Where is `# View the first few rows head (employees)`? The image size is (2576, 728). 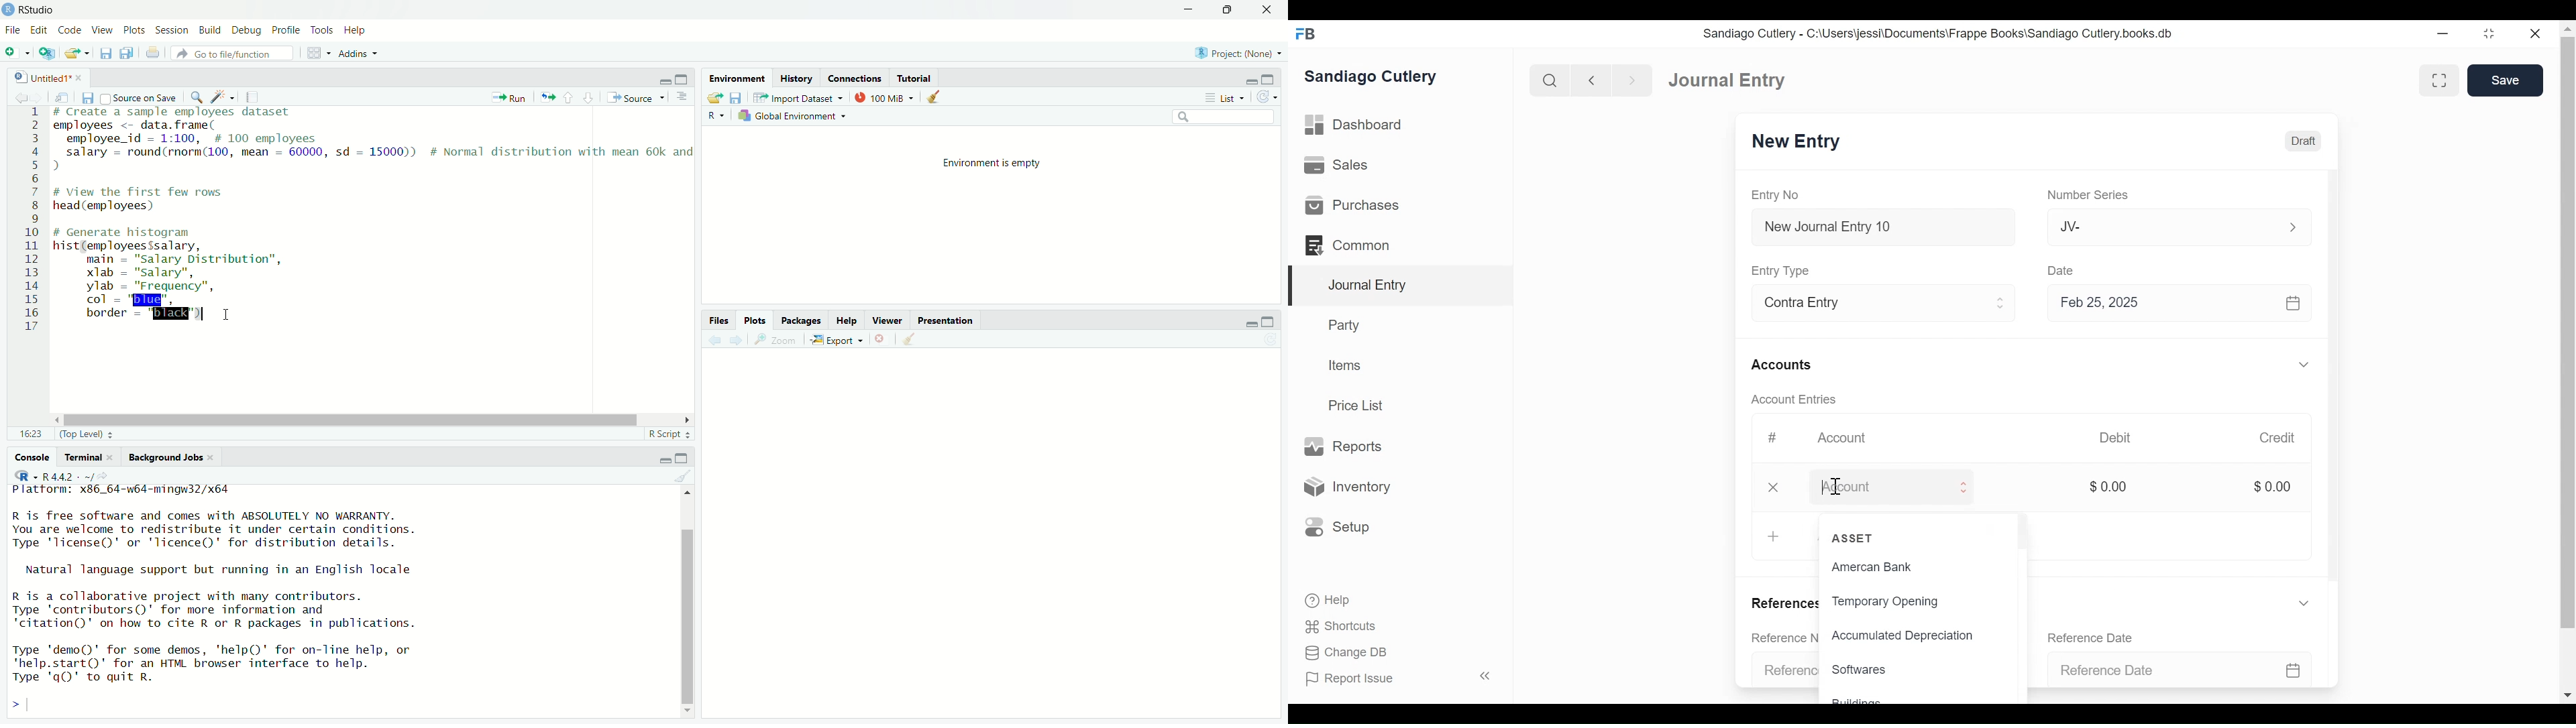
# View the first few rows head (employees) is located at coordinates (140, 201).